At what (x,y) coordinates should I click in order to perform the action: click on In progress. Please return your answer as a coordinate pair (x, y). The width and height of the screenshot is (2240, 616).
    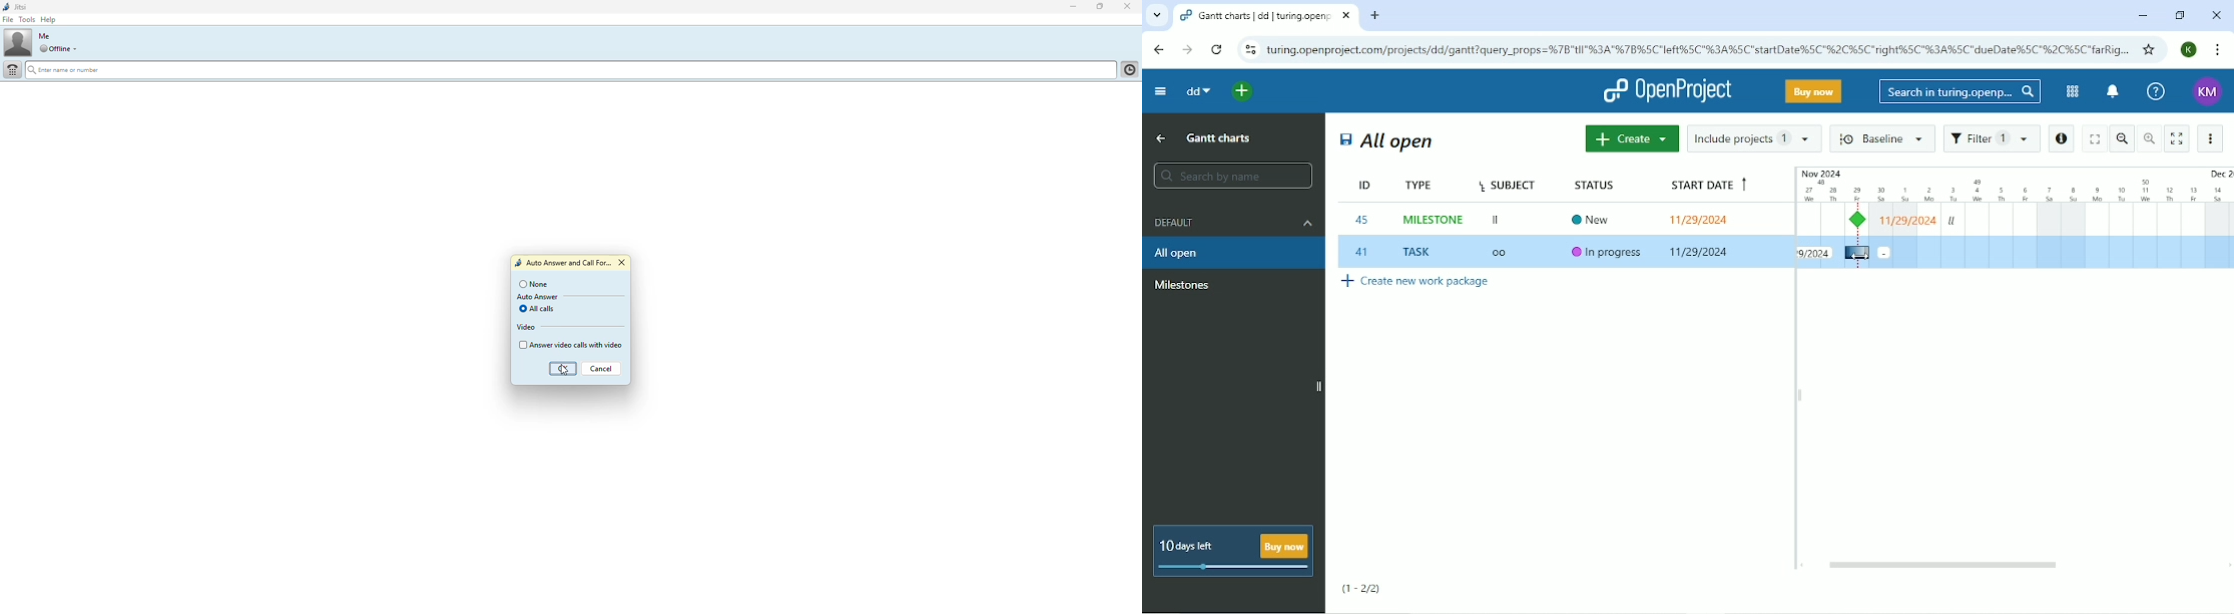
    Looking at the image, I should click on (1608, 253).